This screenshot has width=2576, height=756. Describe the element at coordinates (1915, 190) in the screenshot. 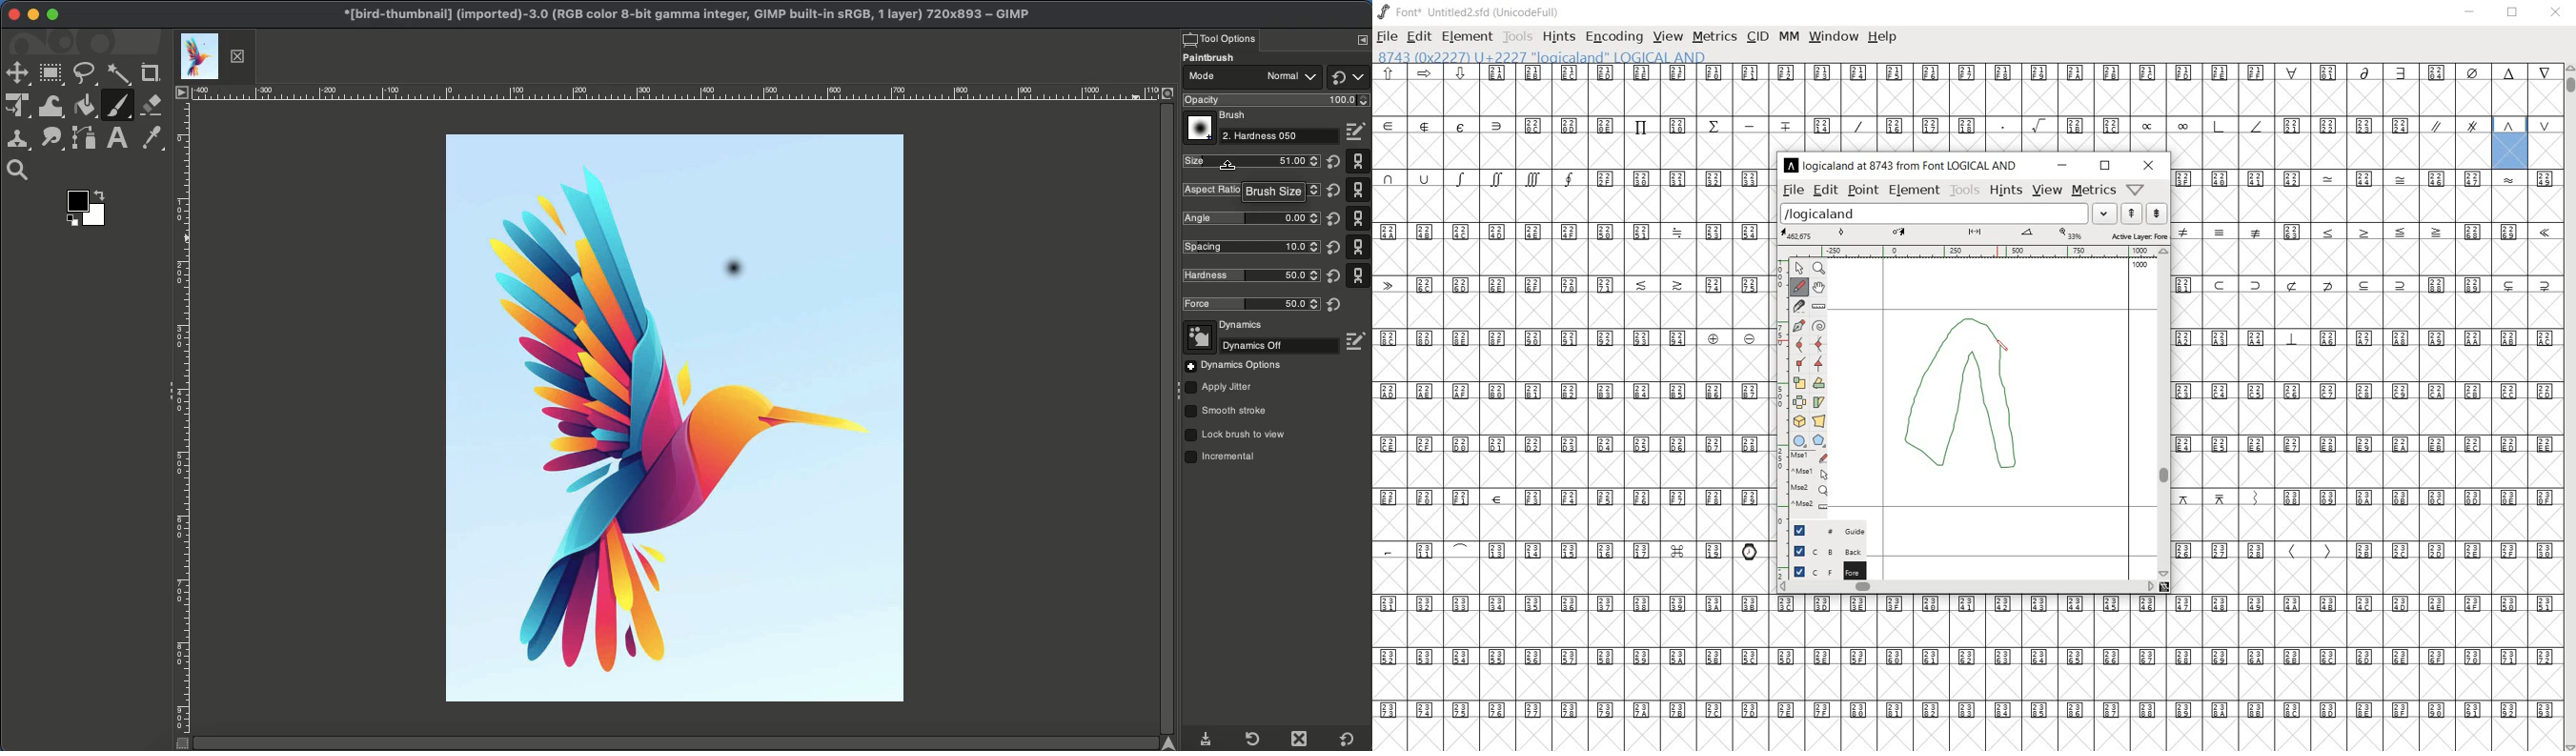

I see `element` at that location.